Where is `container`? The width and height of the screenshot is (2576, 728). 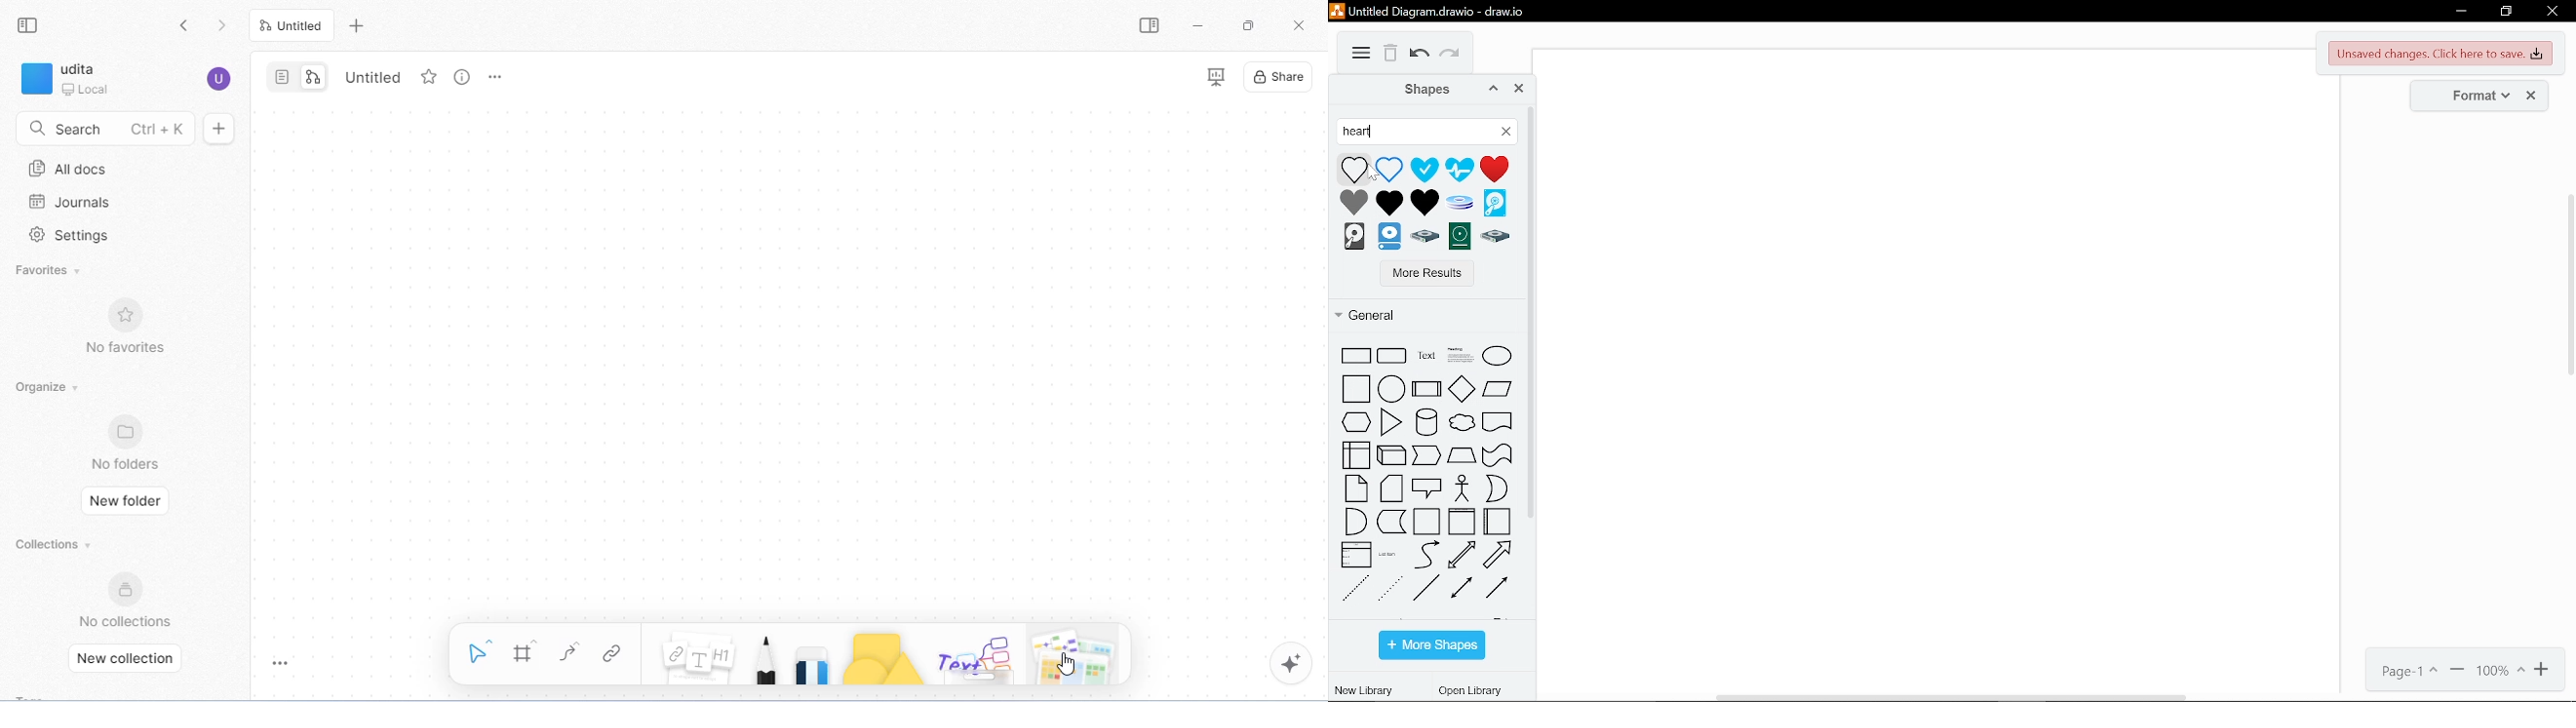 container is located at coordinates (1427, 521).